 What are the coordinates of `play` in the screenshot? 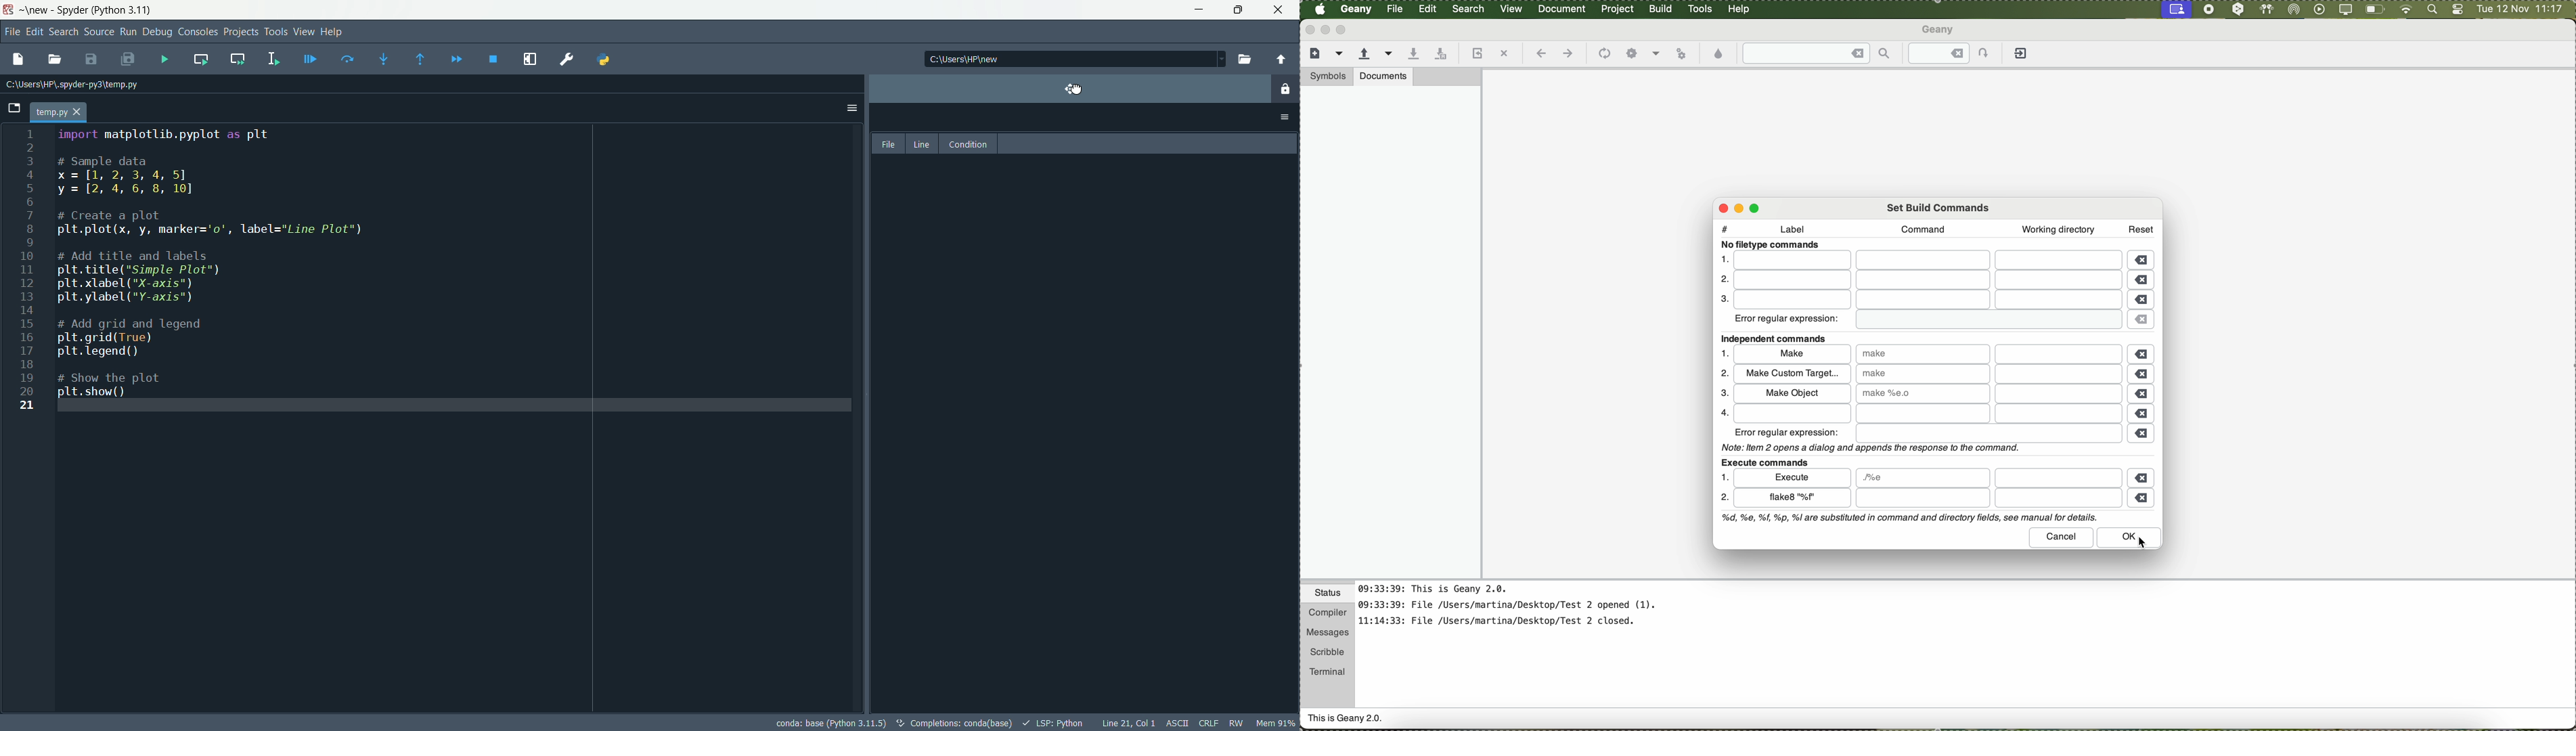 It's located at (2317, 9).